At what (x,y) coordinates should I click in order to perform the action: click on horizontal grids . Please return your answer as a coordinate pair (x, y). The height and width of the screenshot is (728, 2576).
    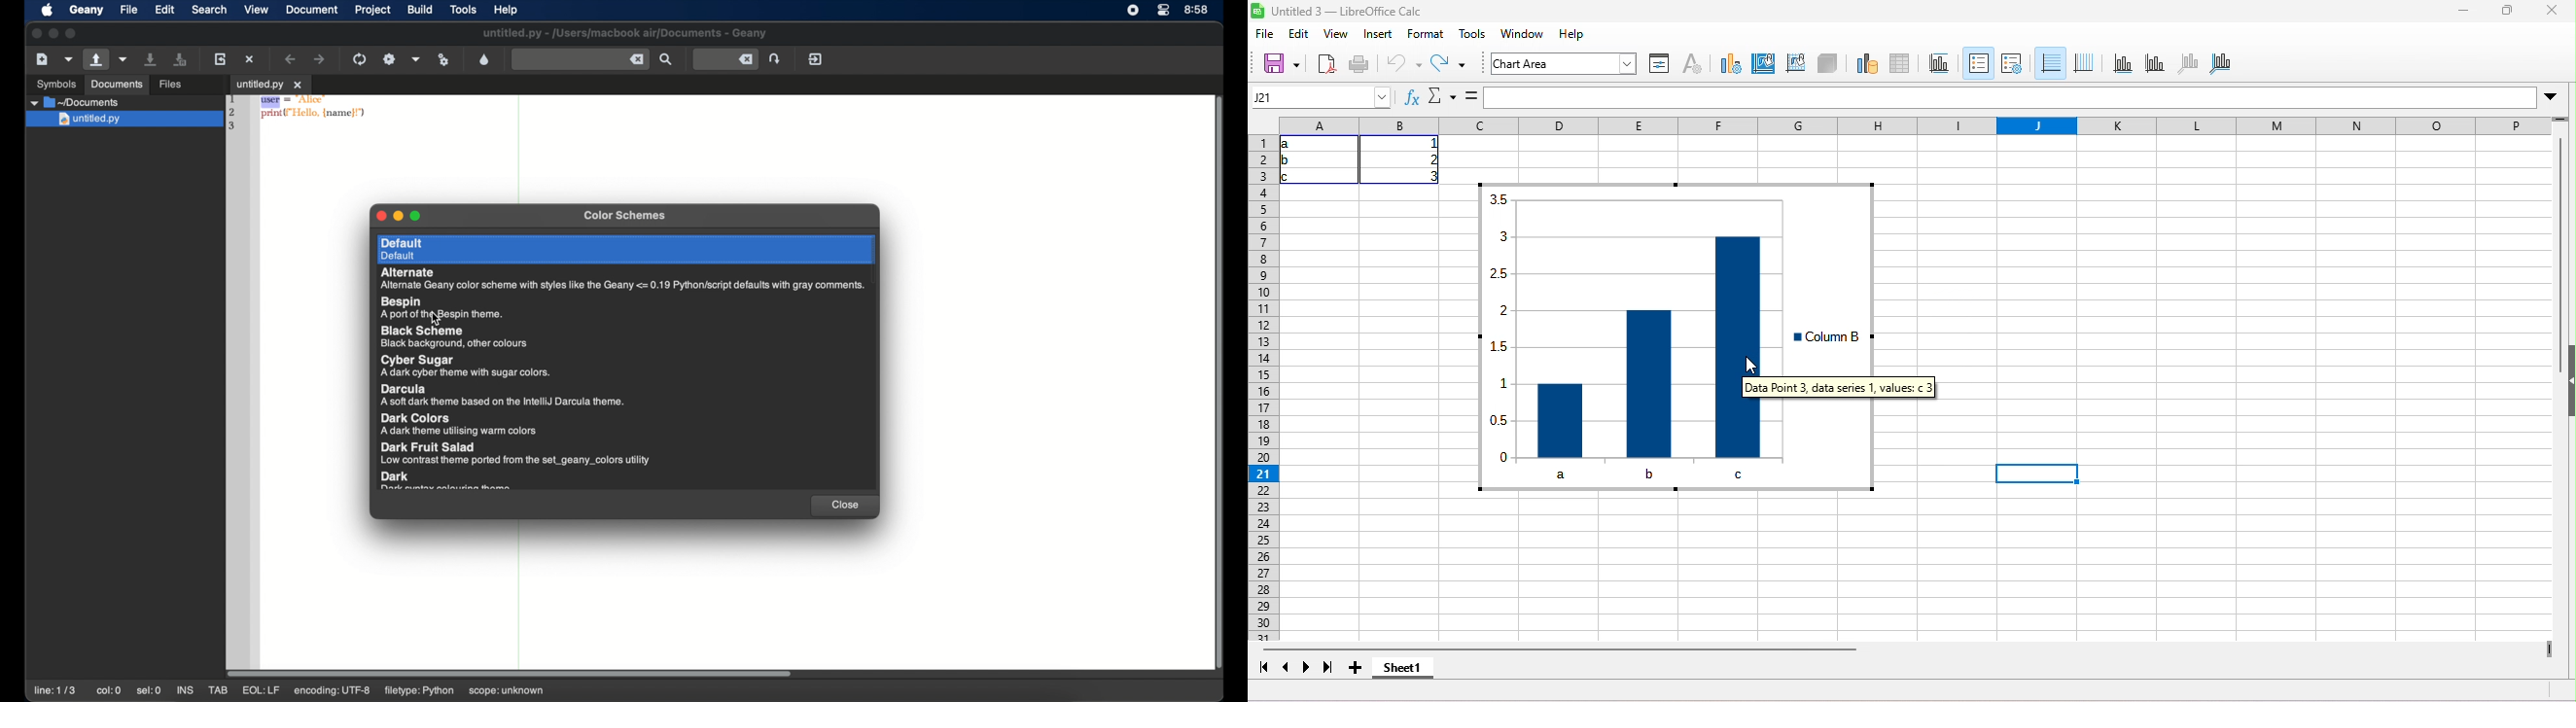
    Looking at the image, I should click on (2050, 63).